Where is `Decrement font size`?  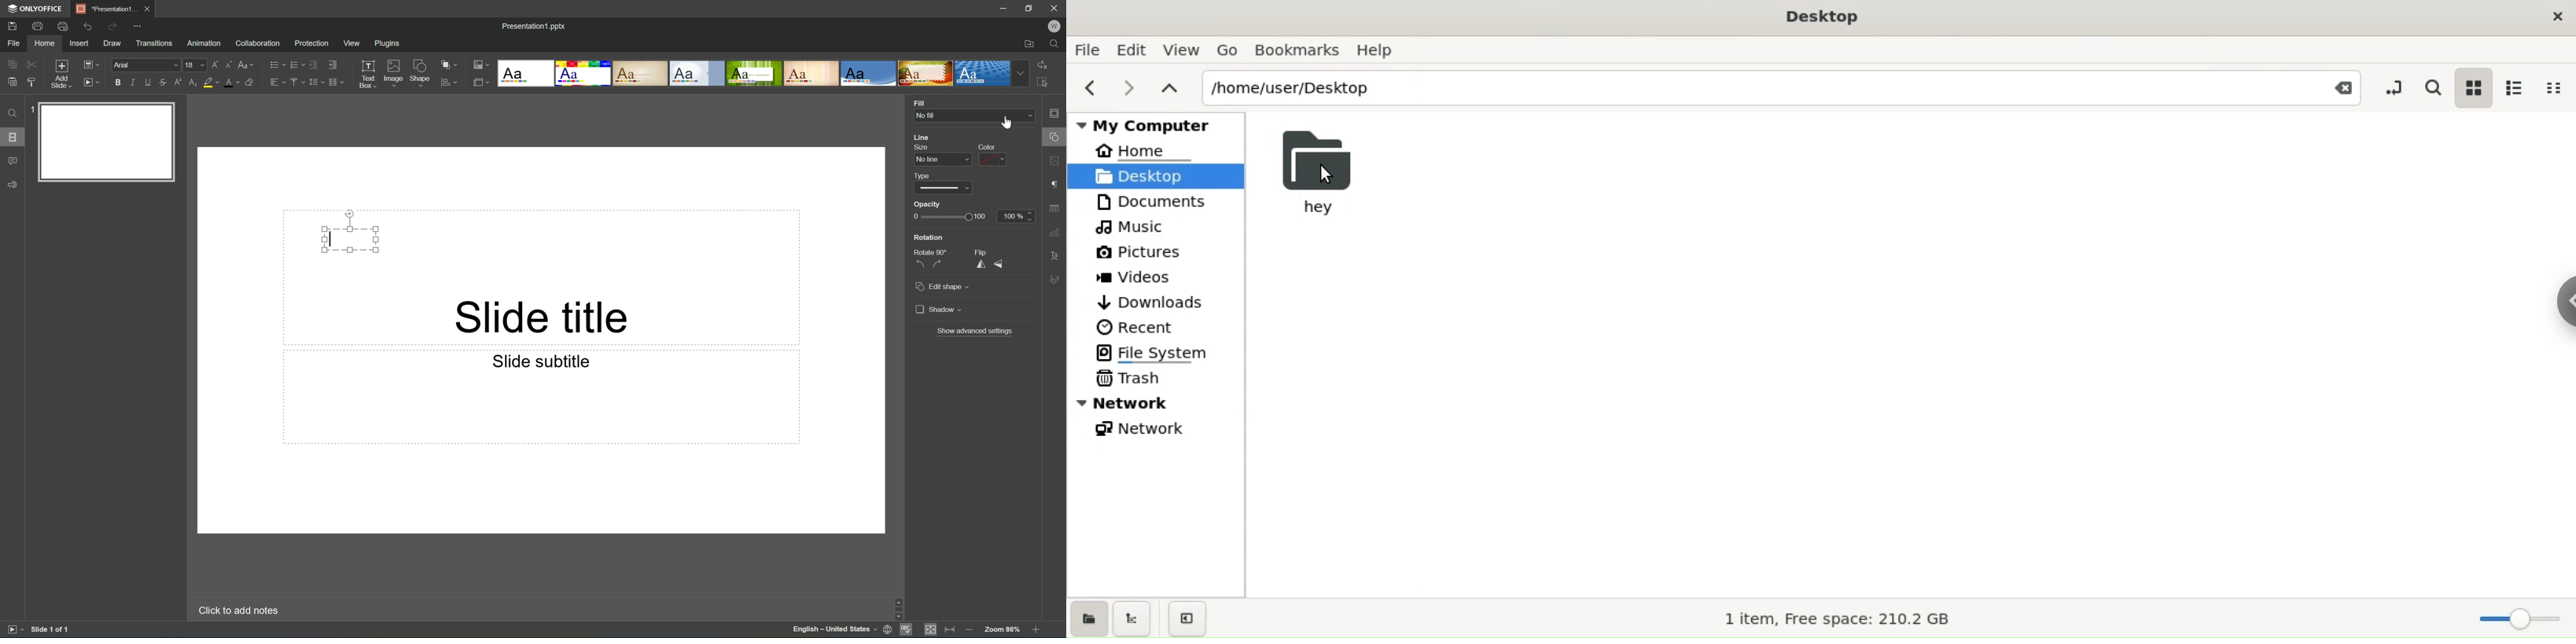 Decrement font size is located at coordinates (228, 63).